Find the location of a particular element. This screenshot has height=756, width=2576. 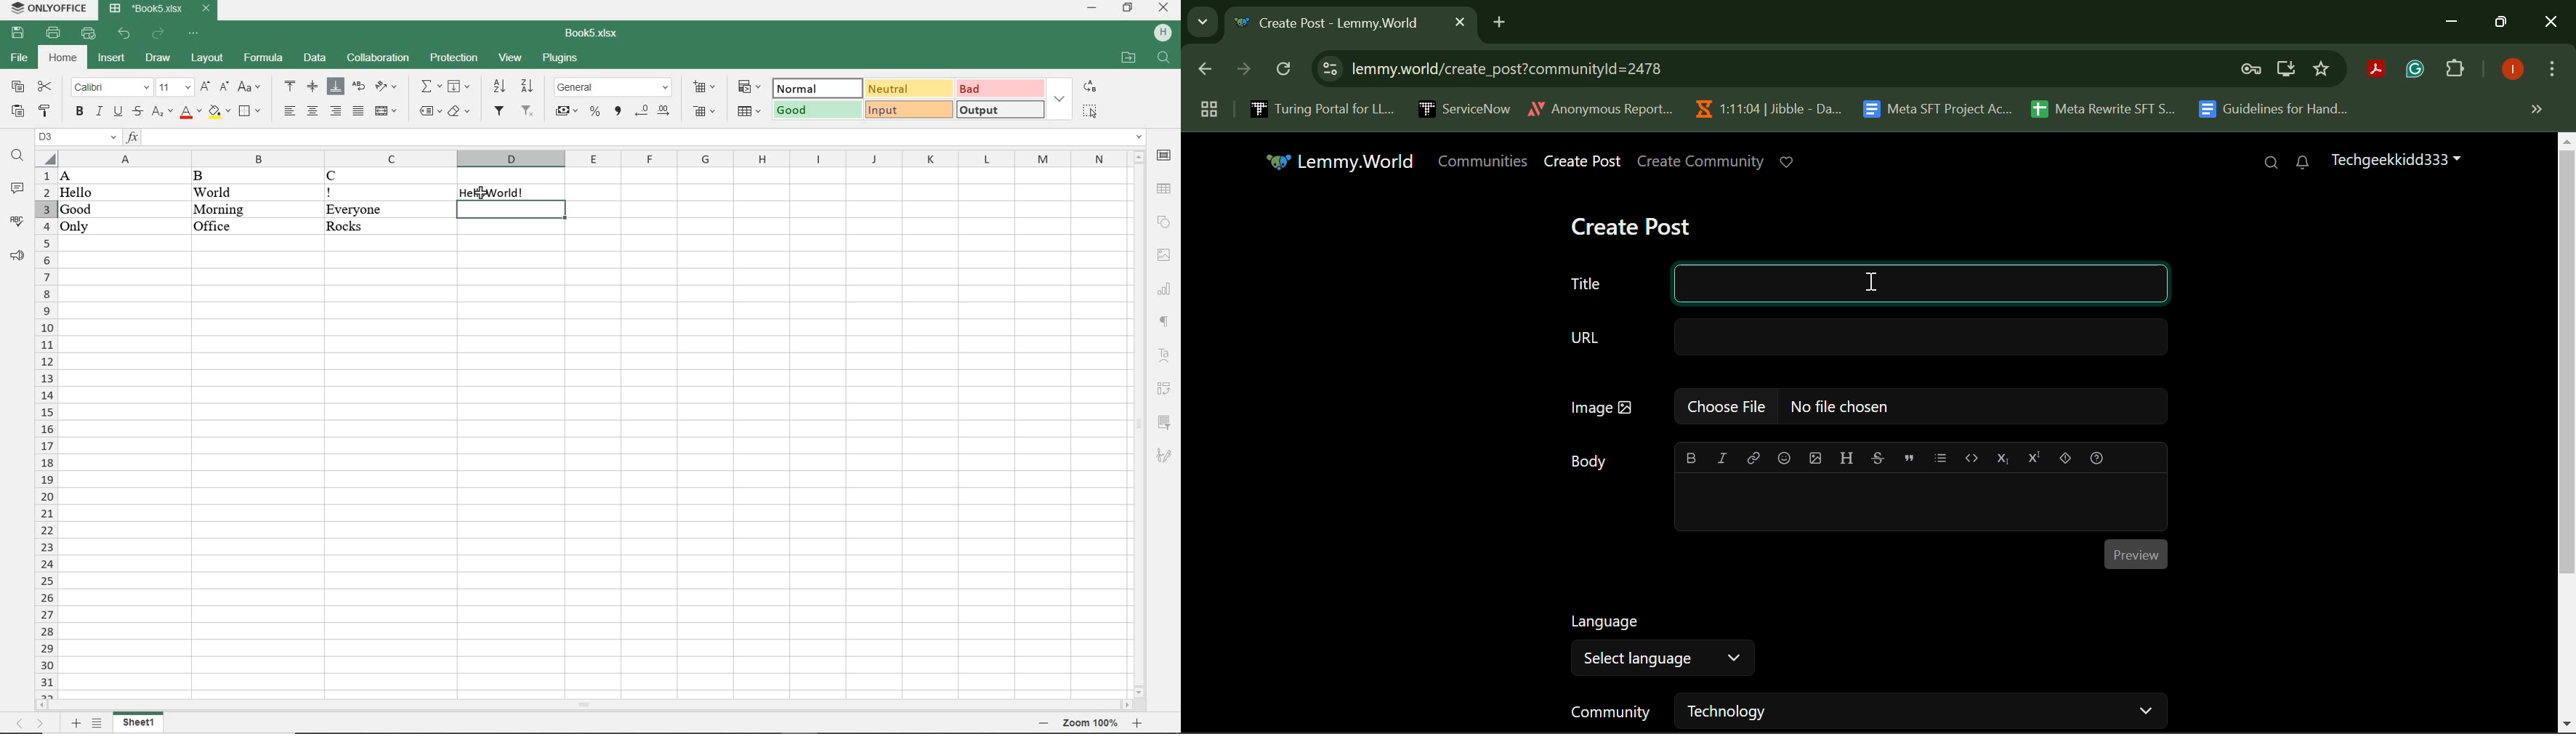

REPLACE is located at coordinates (1090, 87).